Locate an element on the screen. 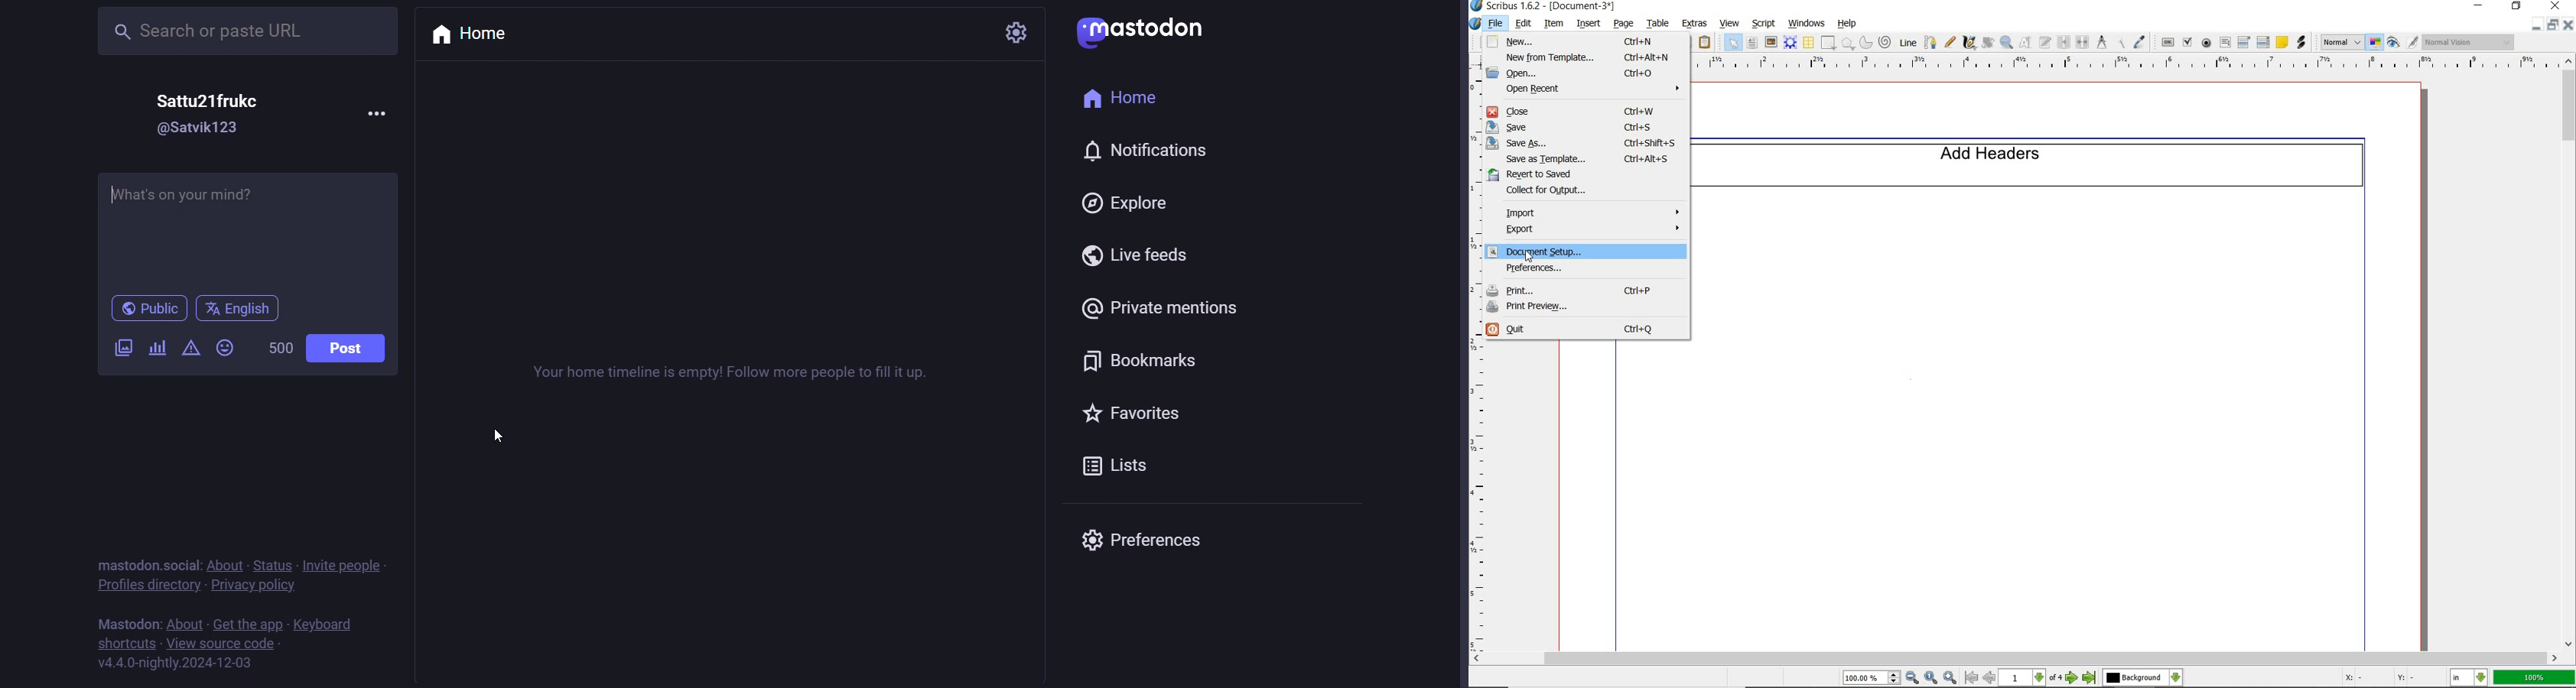 The image size is (2576, 700). text annotation is located at coordinates (2281, 42).